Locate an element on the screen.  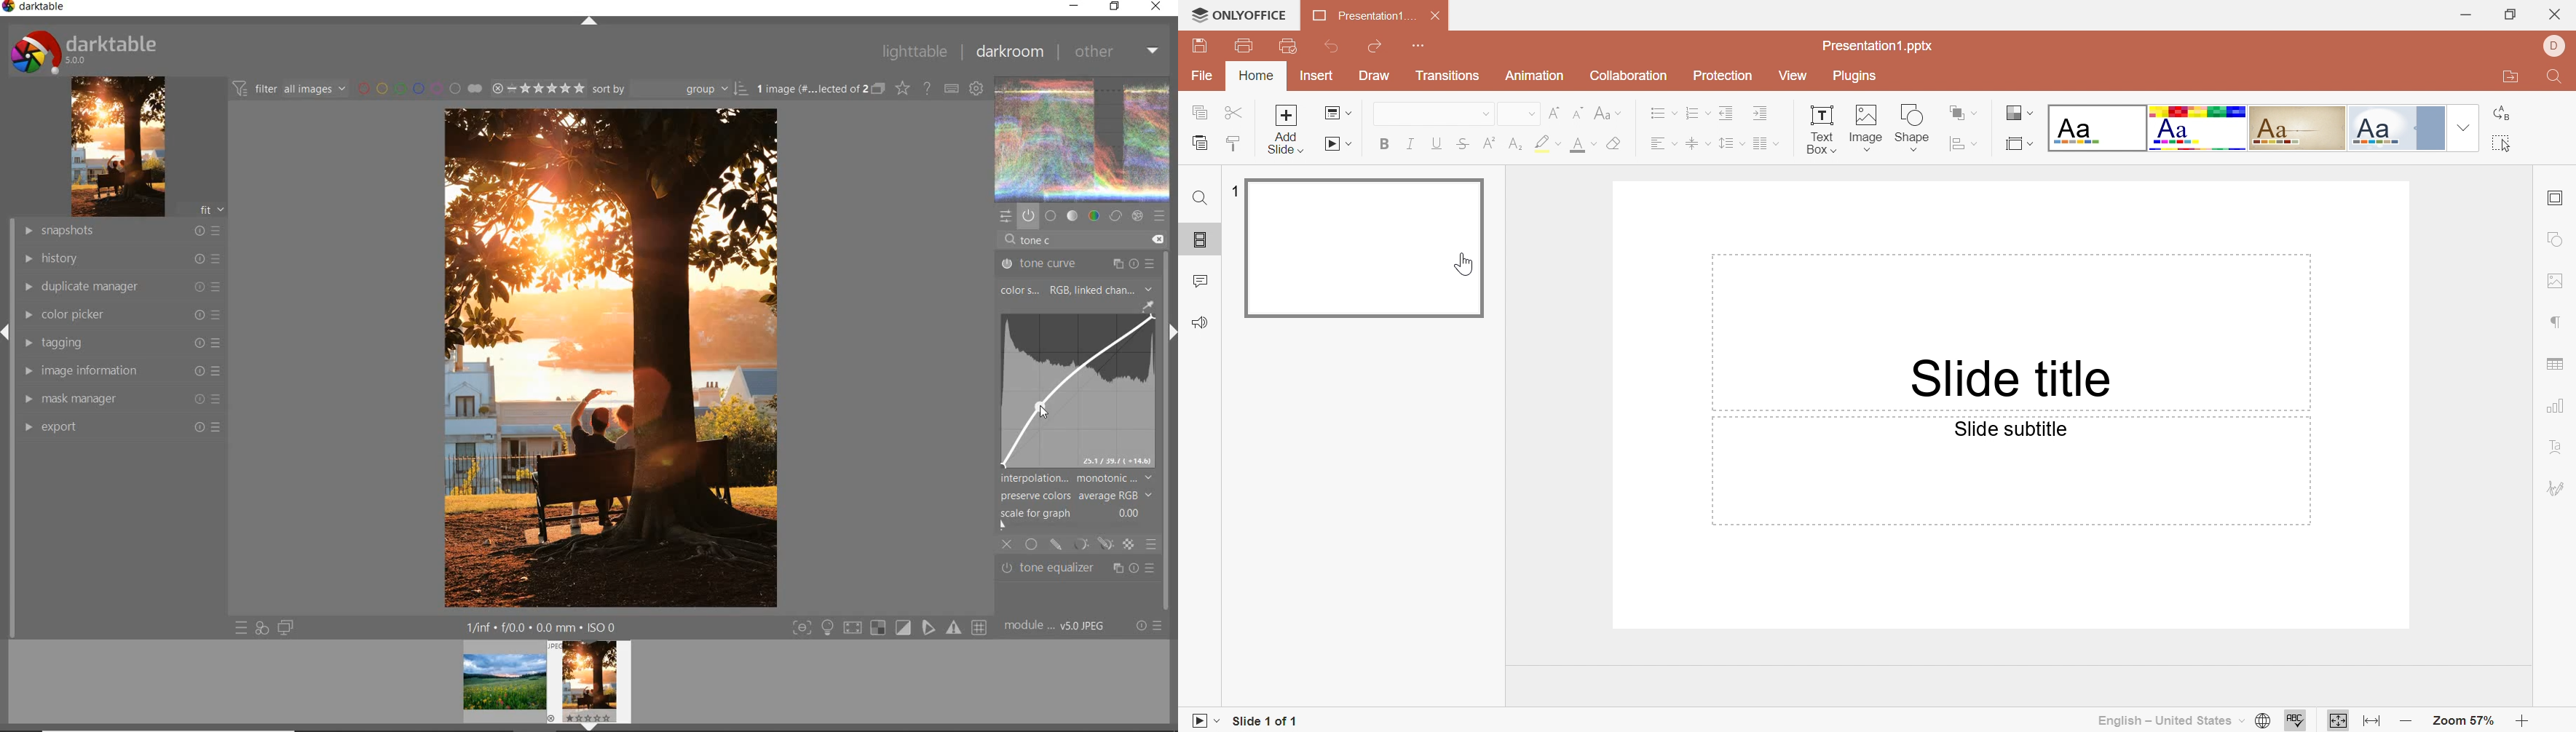
close is located at coordinates (2557, 12).